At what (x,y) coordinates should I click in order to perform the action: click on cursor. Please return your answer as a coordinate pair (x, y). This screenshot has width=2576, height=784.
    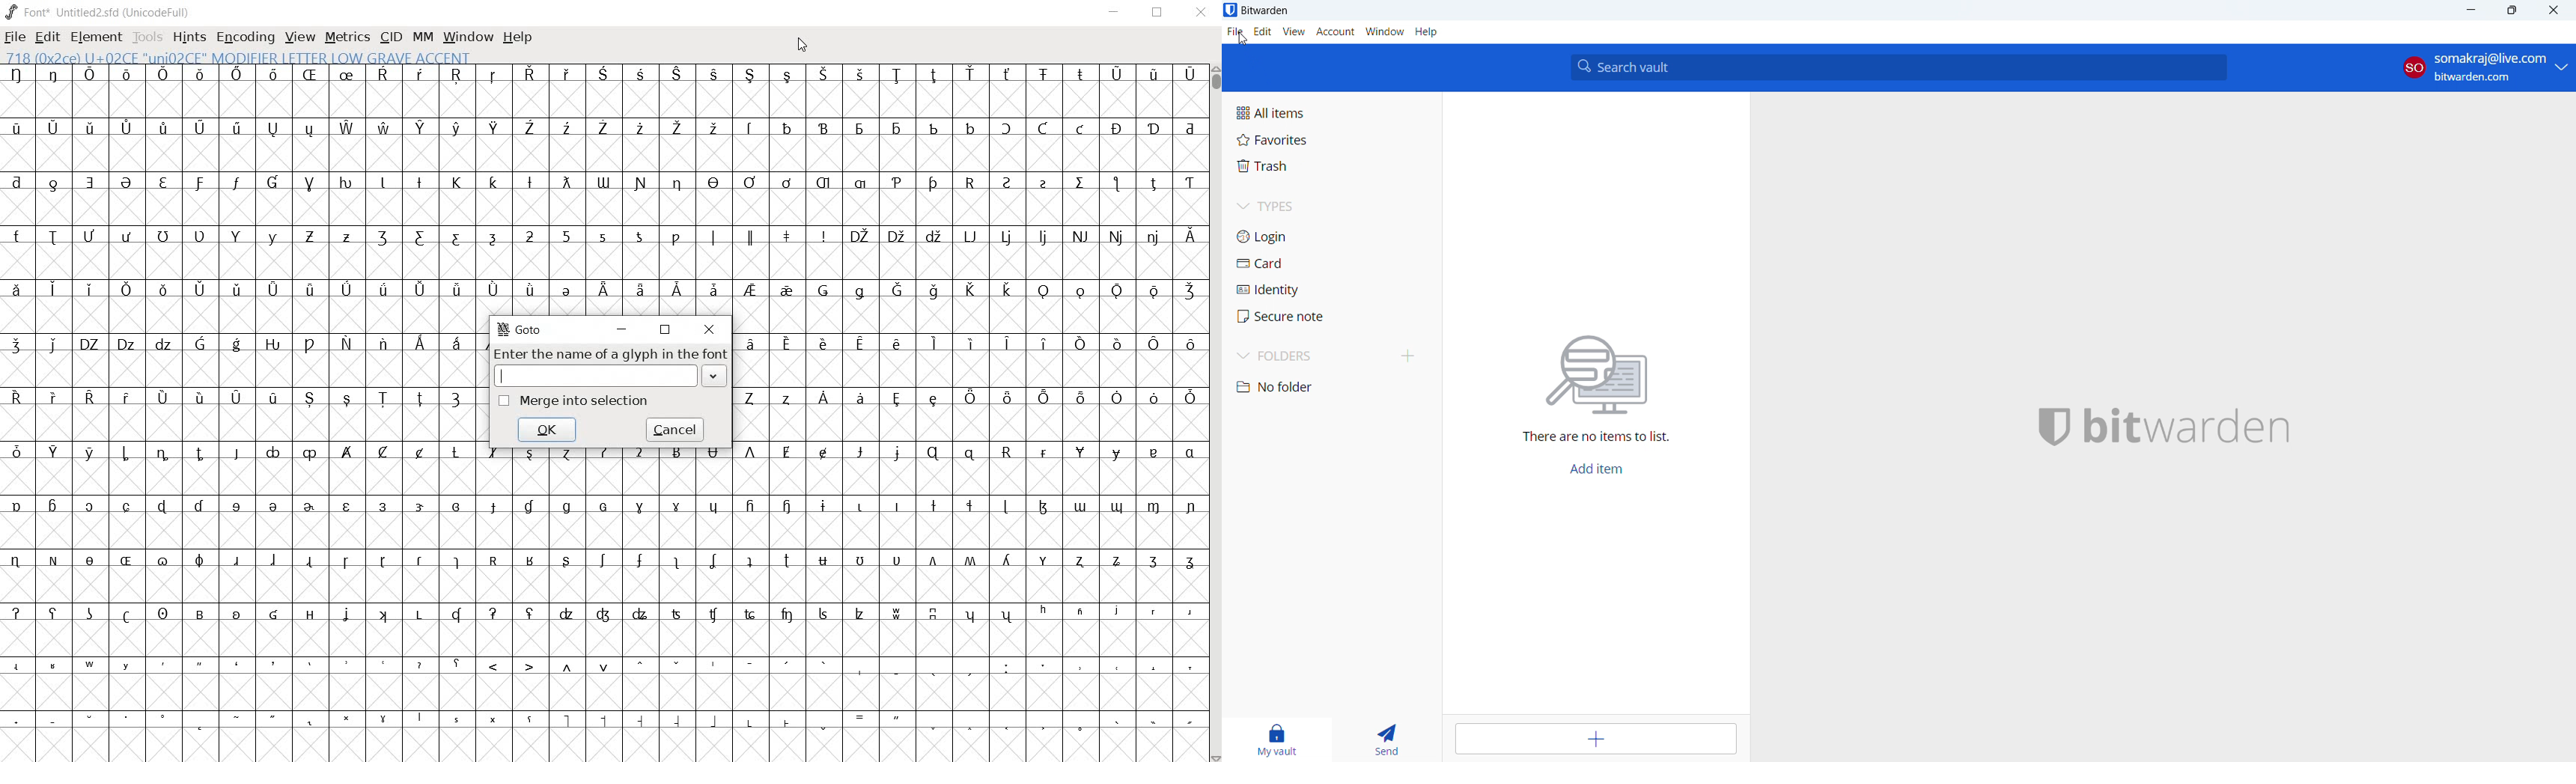
    Looking at the image, I should click on (1241, 37).